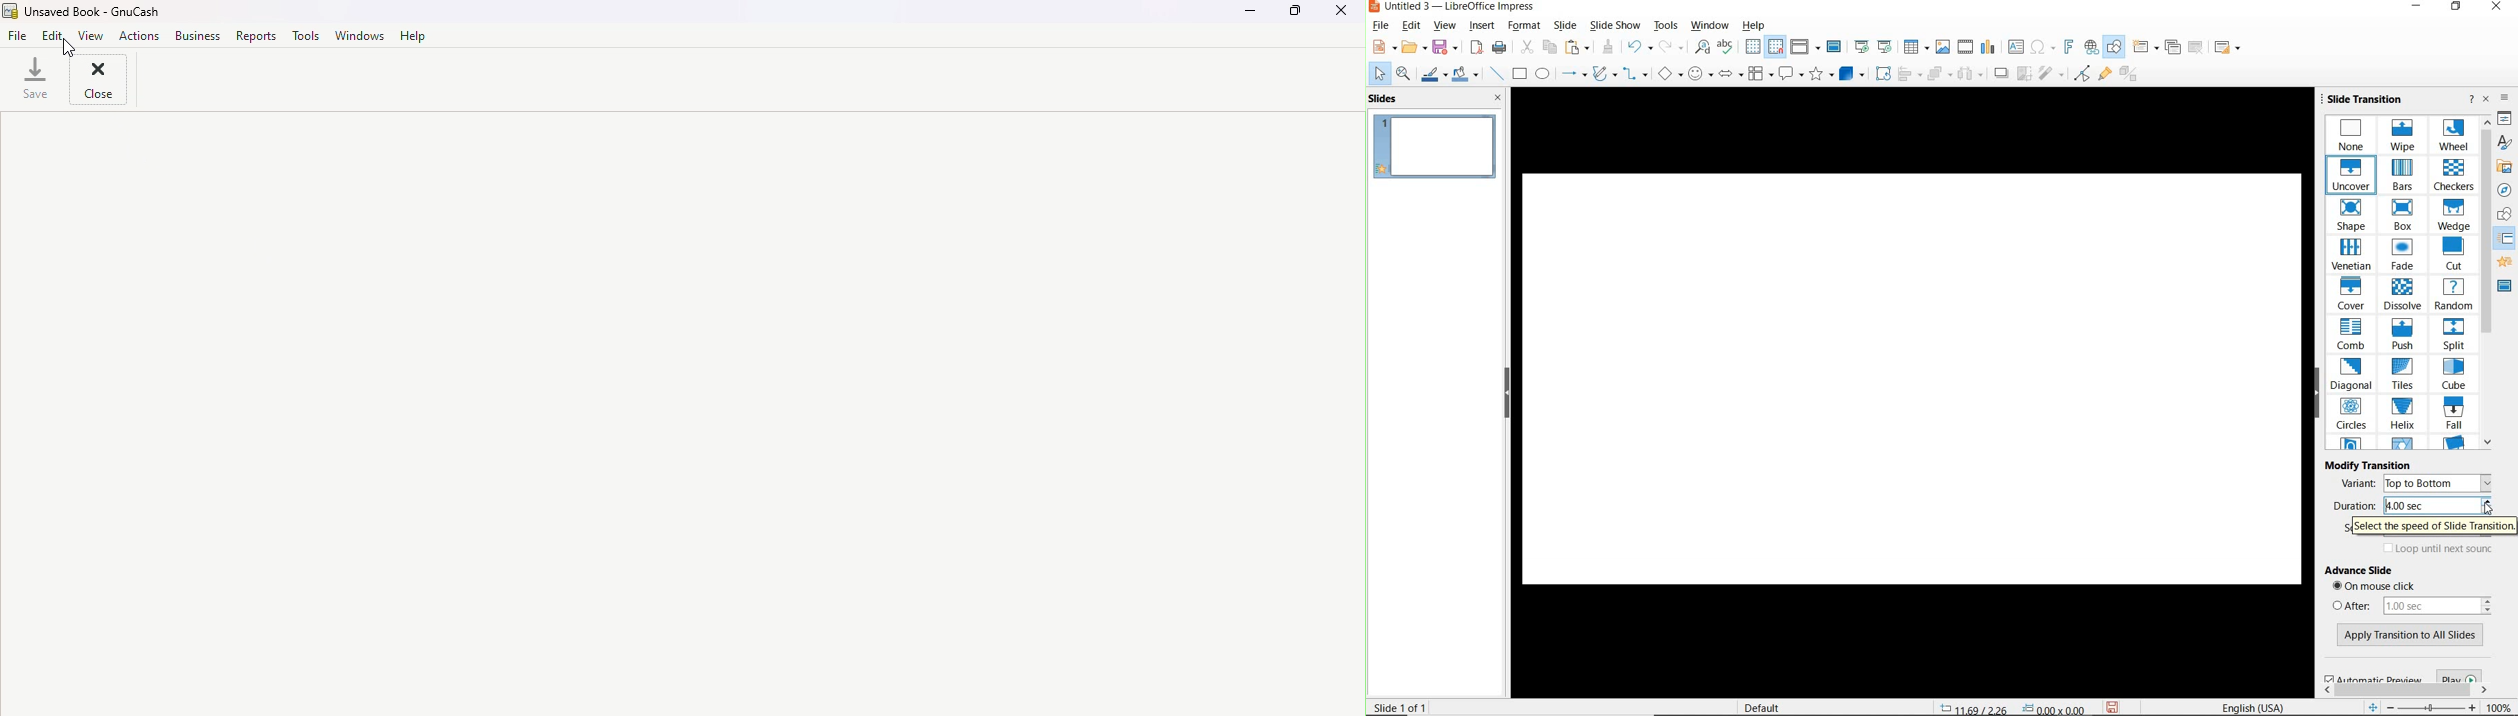  What do you see at coordinates (2252, 706) in the screenshot?
I see `TEXT LANGUAGE` at bounding box center [2252, 706].